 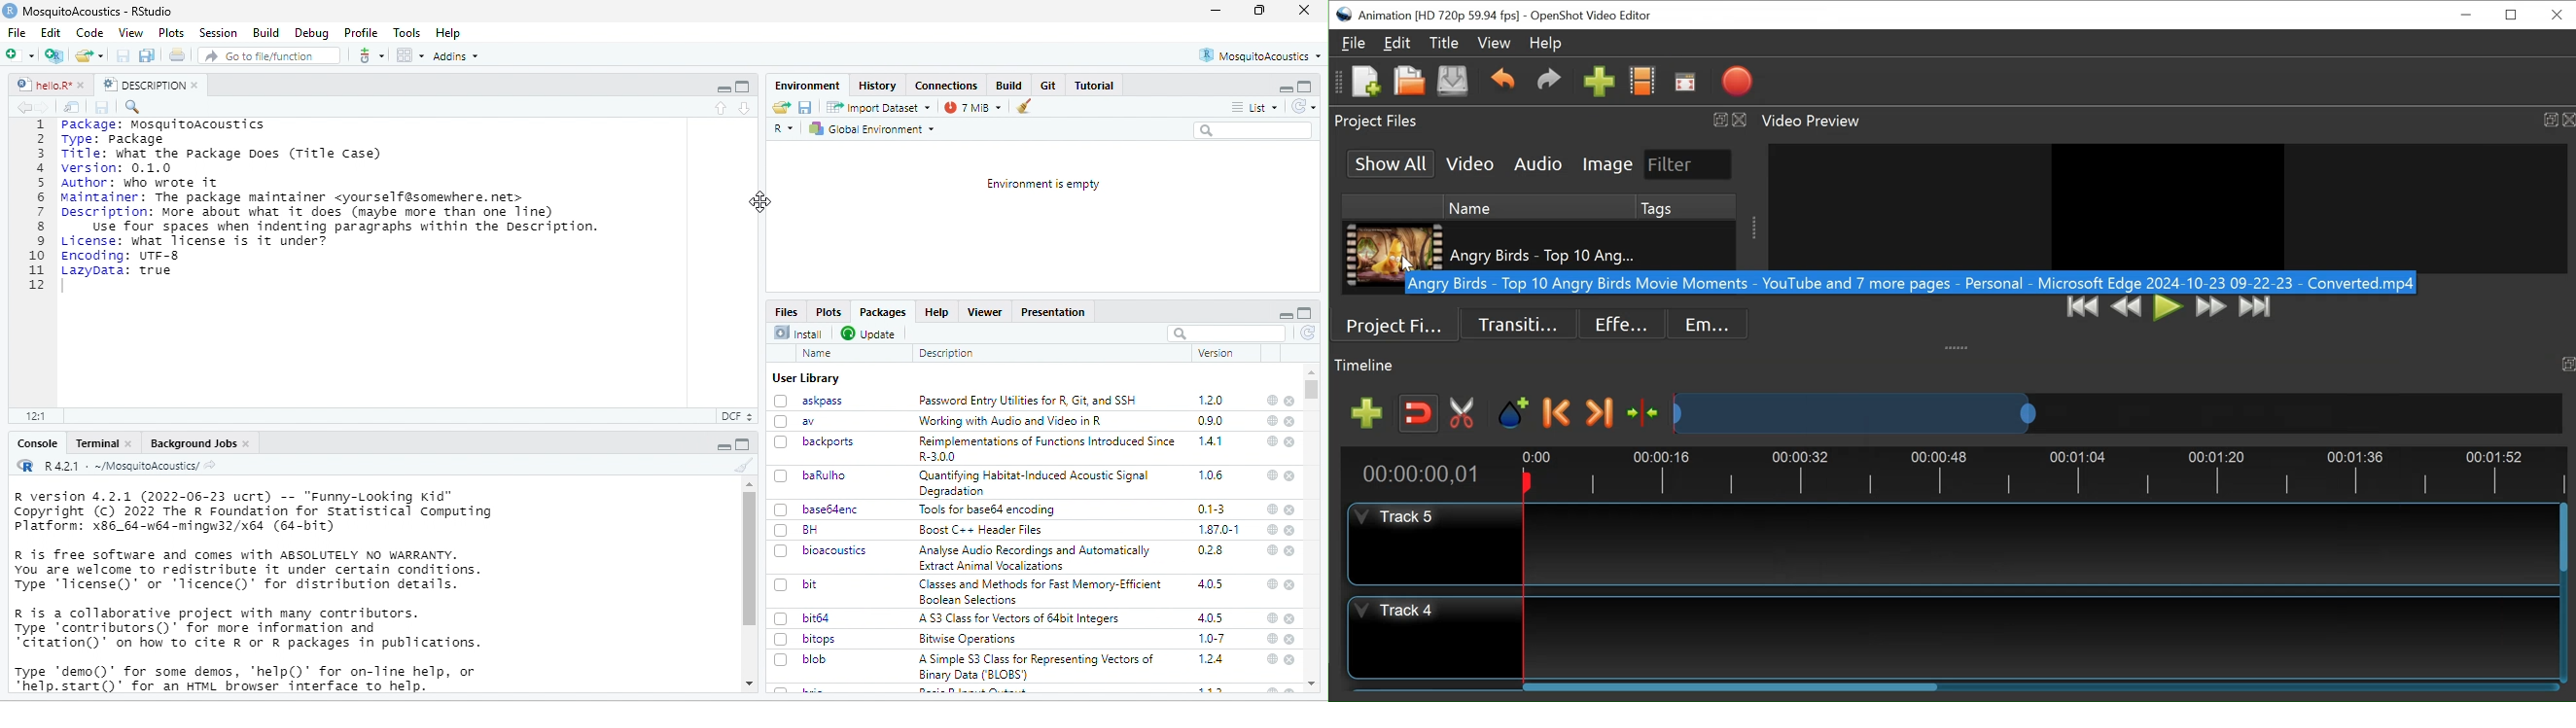 I want to click on blob, so click(x=804, y=659).